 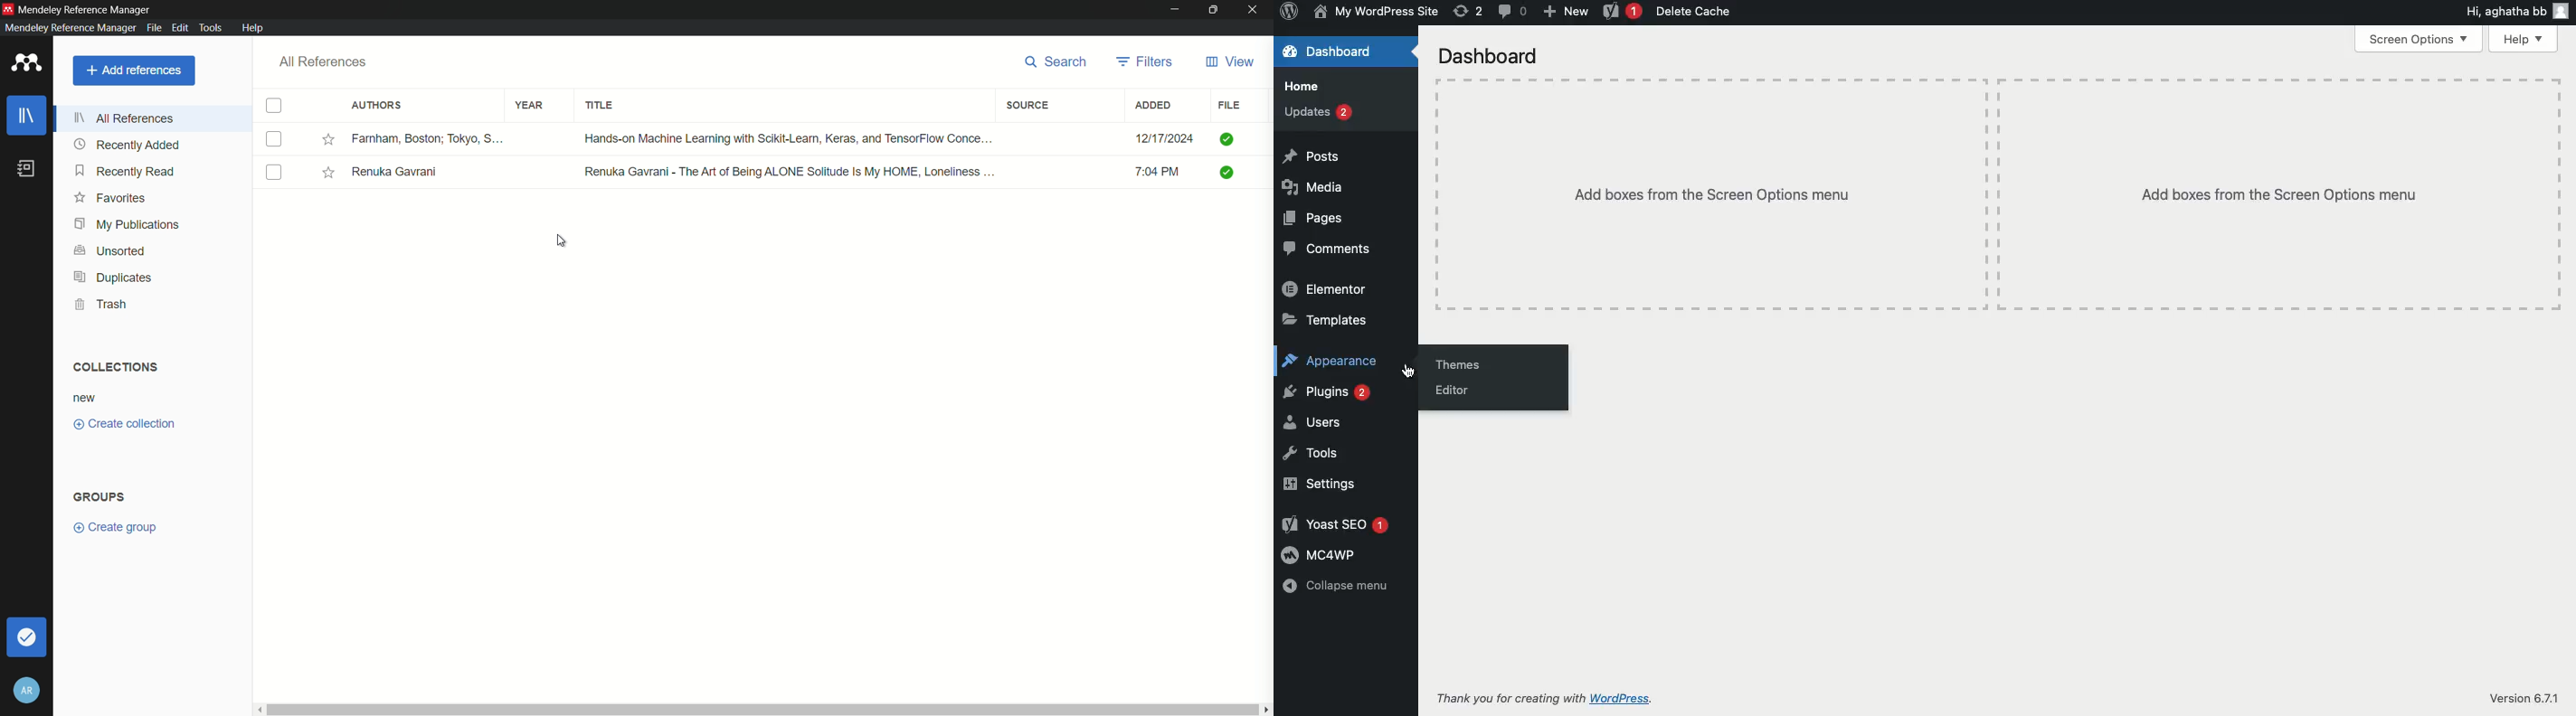 I want to click on Yoast 1, so click(x=1622, y=12).